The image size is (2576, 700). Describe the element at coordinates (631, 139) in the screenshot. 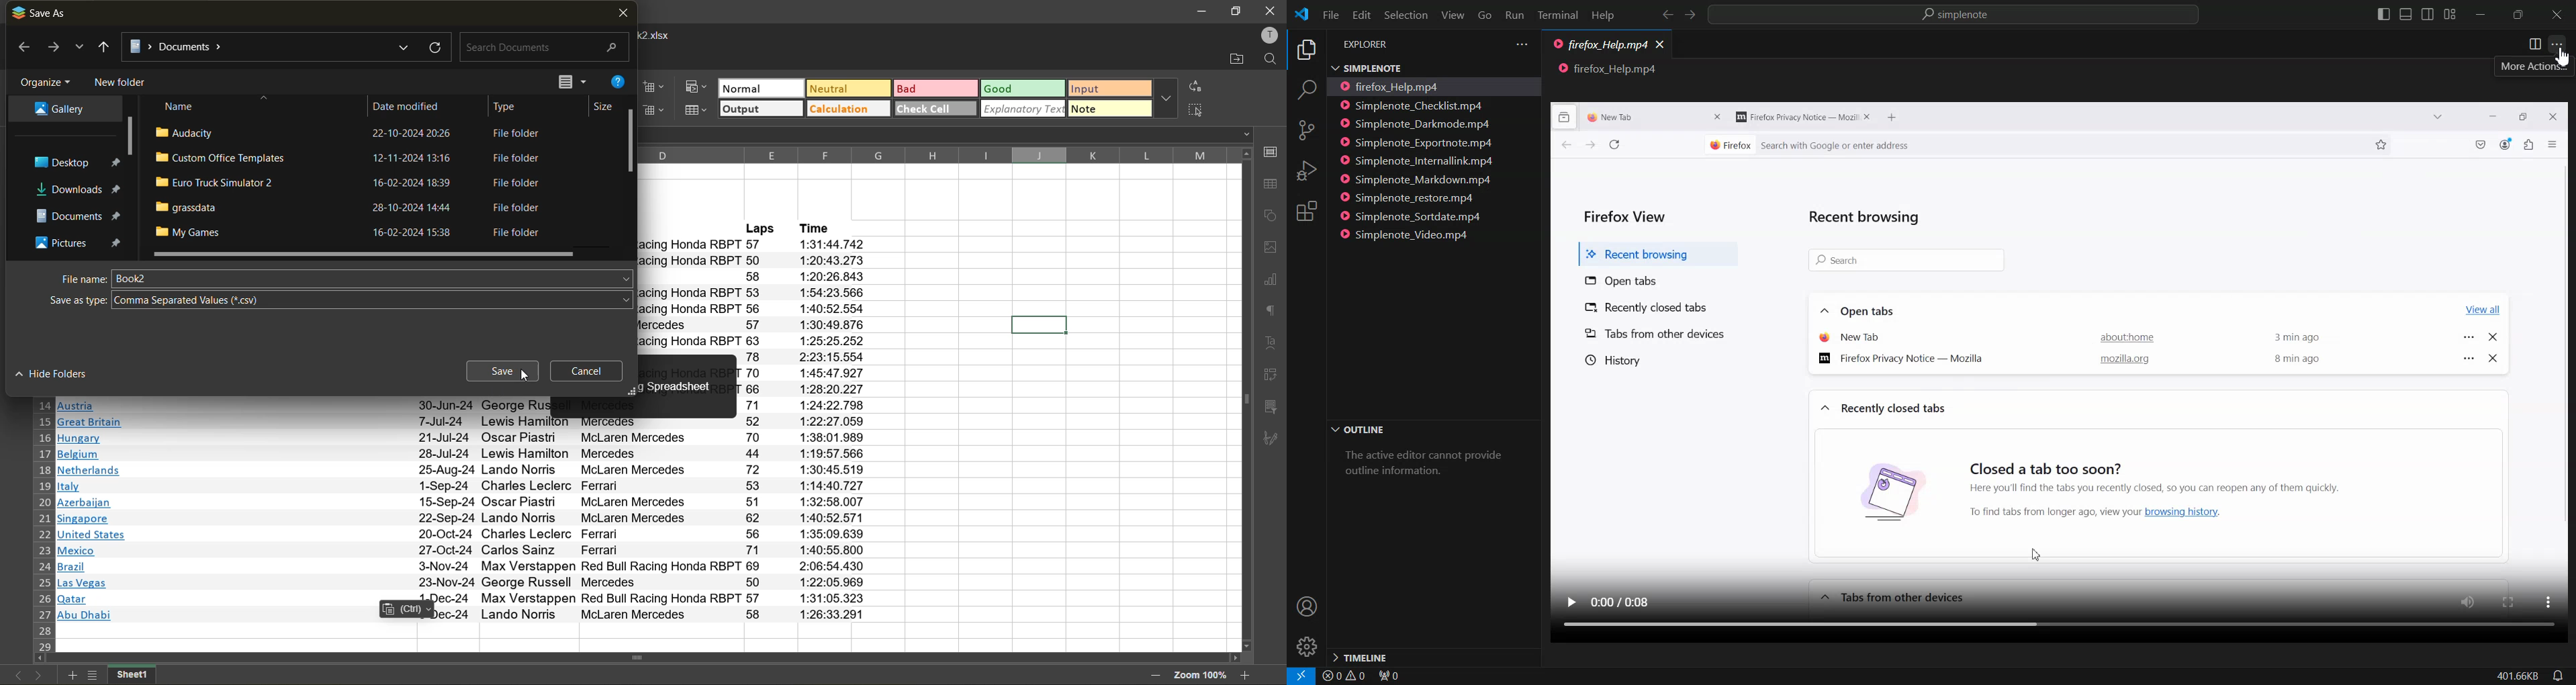

I see `vertical scroll bar` at that location.